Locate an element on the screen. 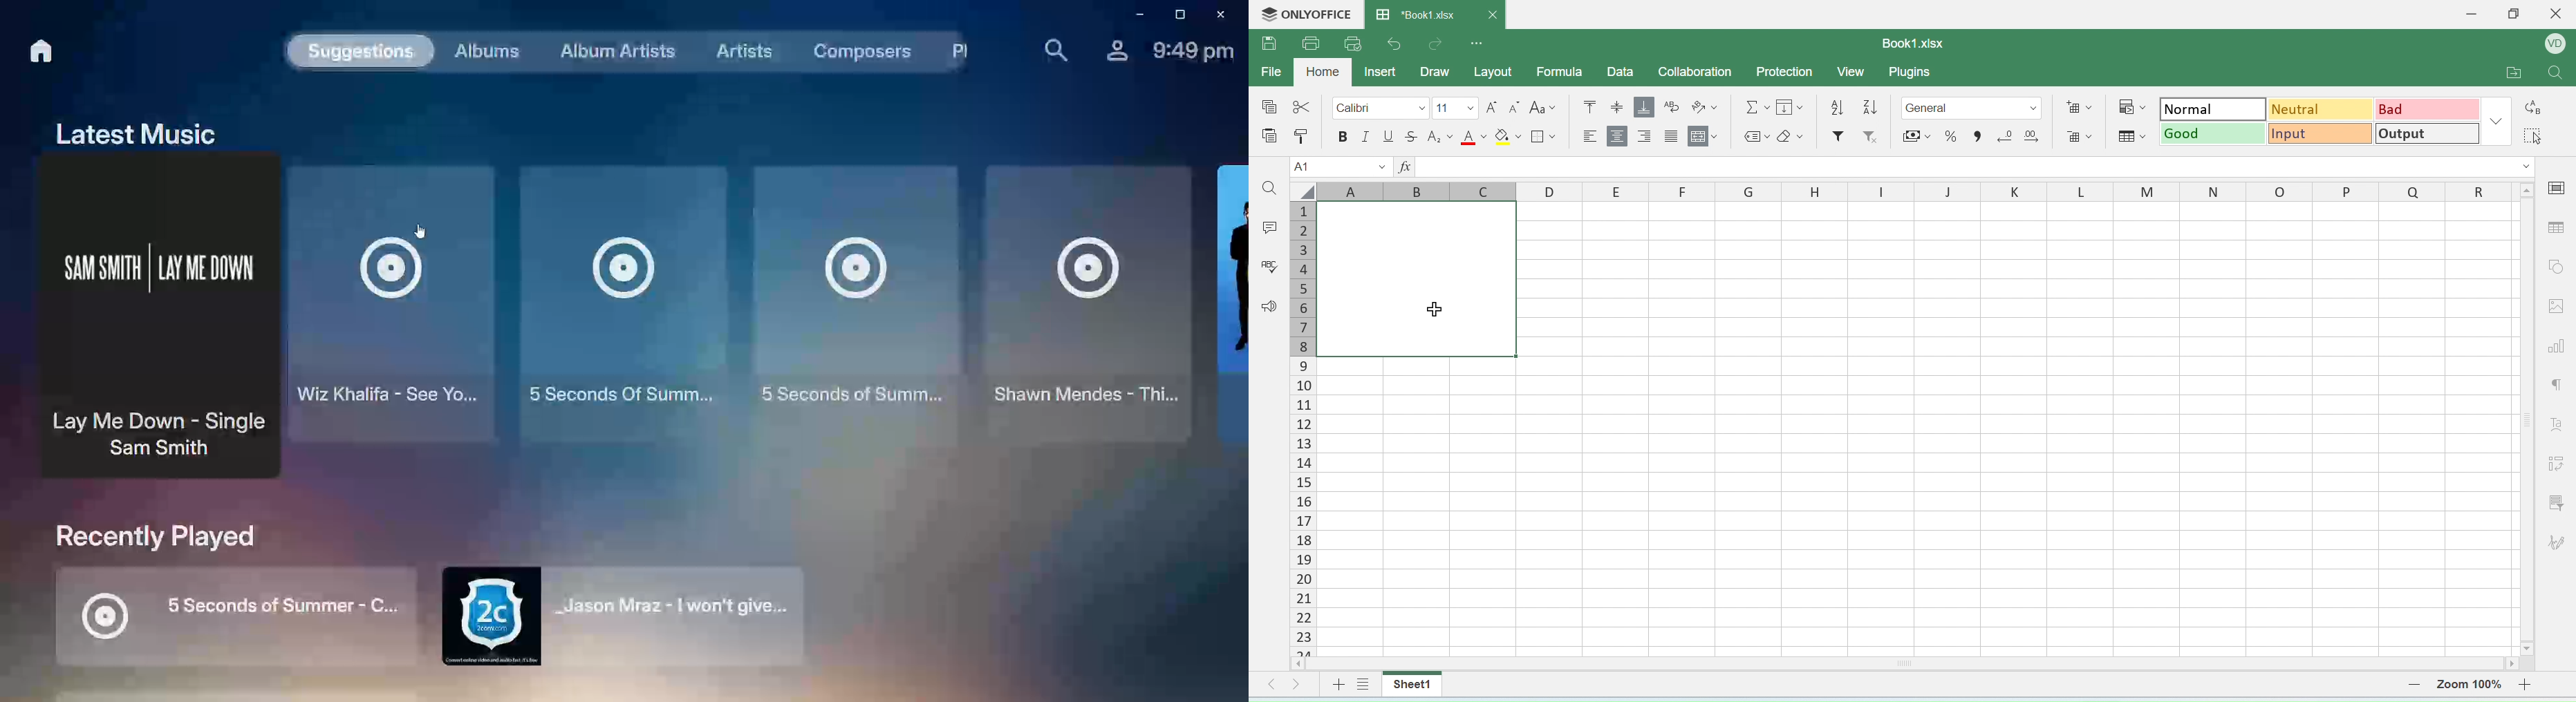 Image resolution: width=2576 pixels, height=728 pixels. paragraph is located at coordinates (2558, 383).